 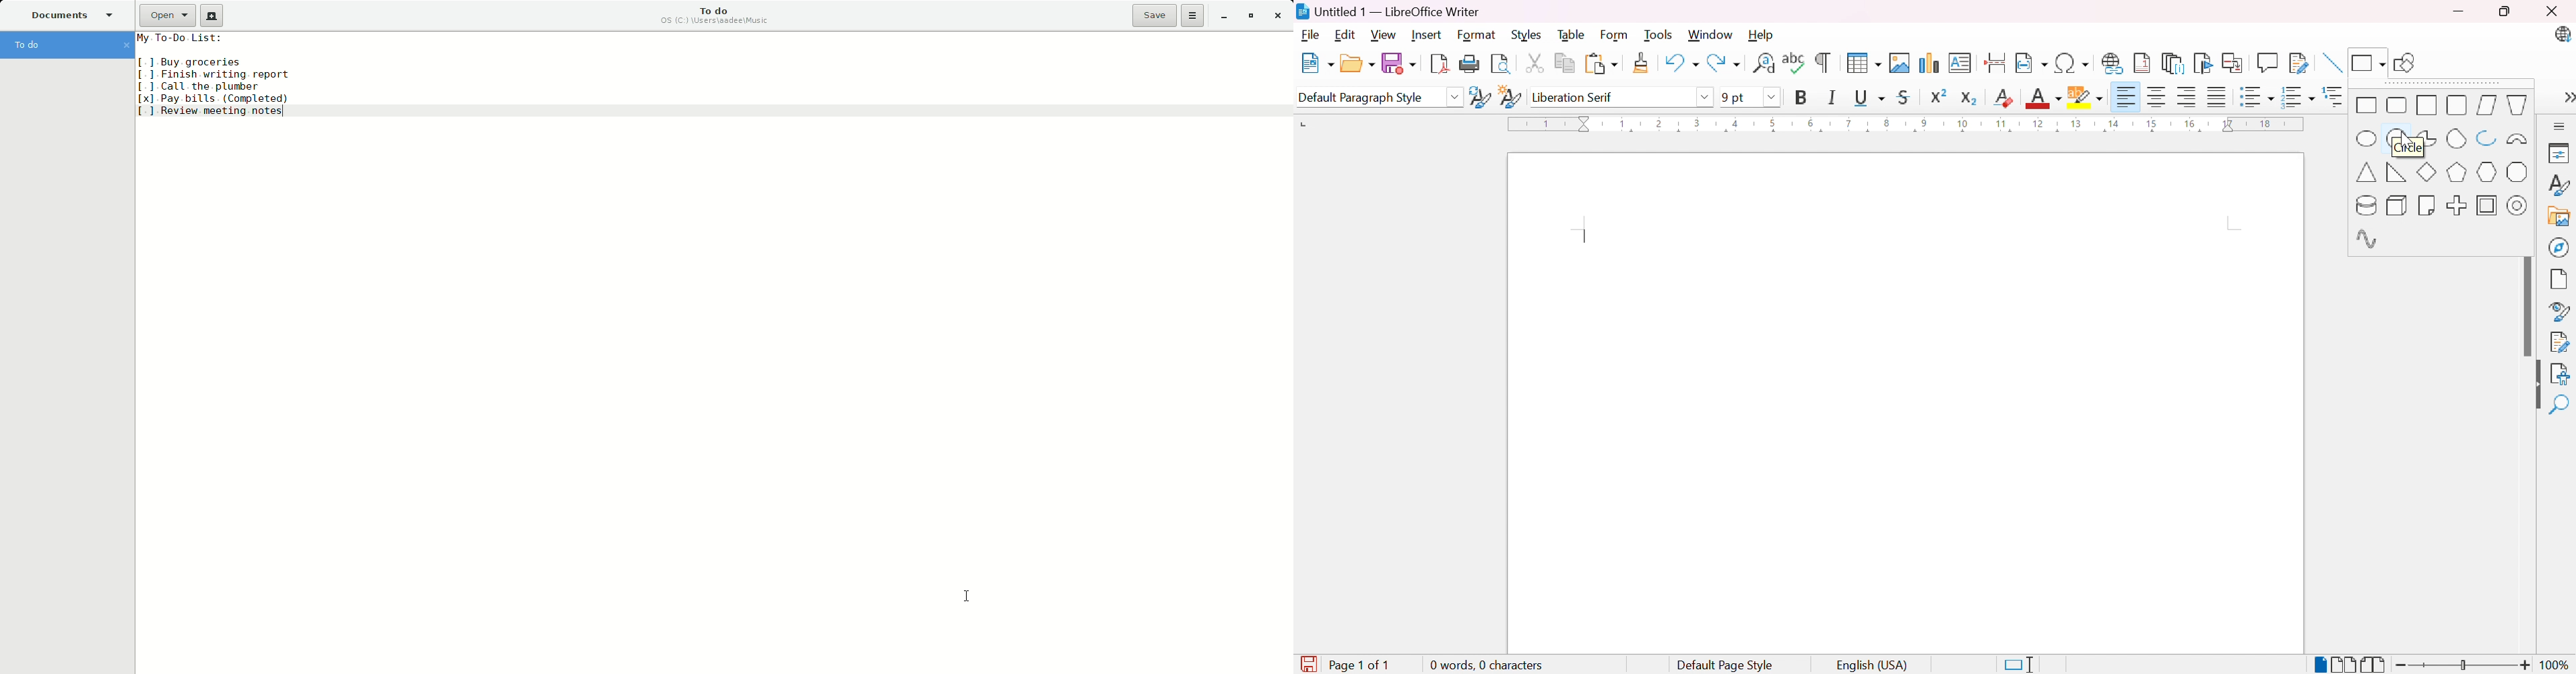 I want to click on Minimize, so click(x=2460, y=13).